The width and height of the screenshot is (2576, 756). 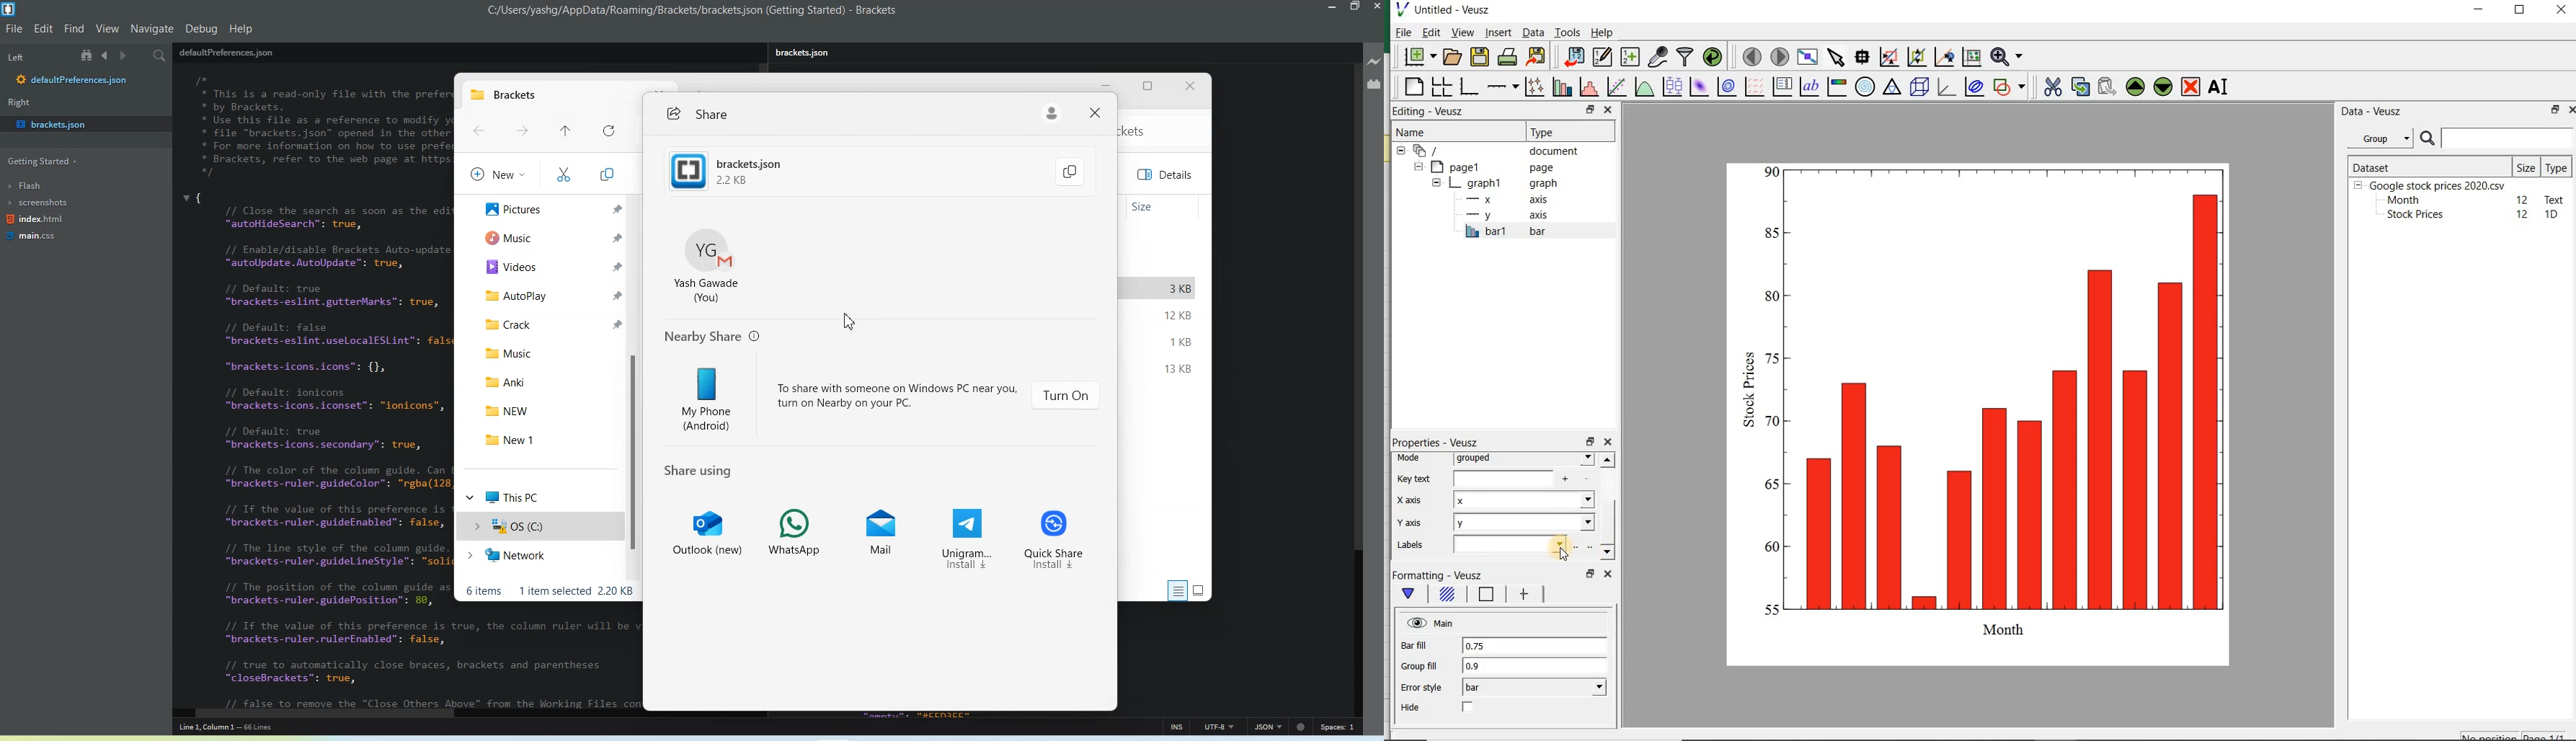 What do you see at coordinates (1501, 200) in the screenshot?
I see `x axis` at bounding box center [1501, 200].